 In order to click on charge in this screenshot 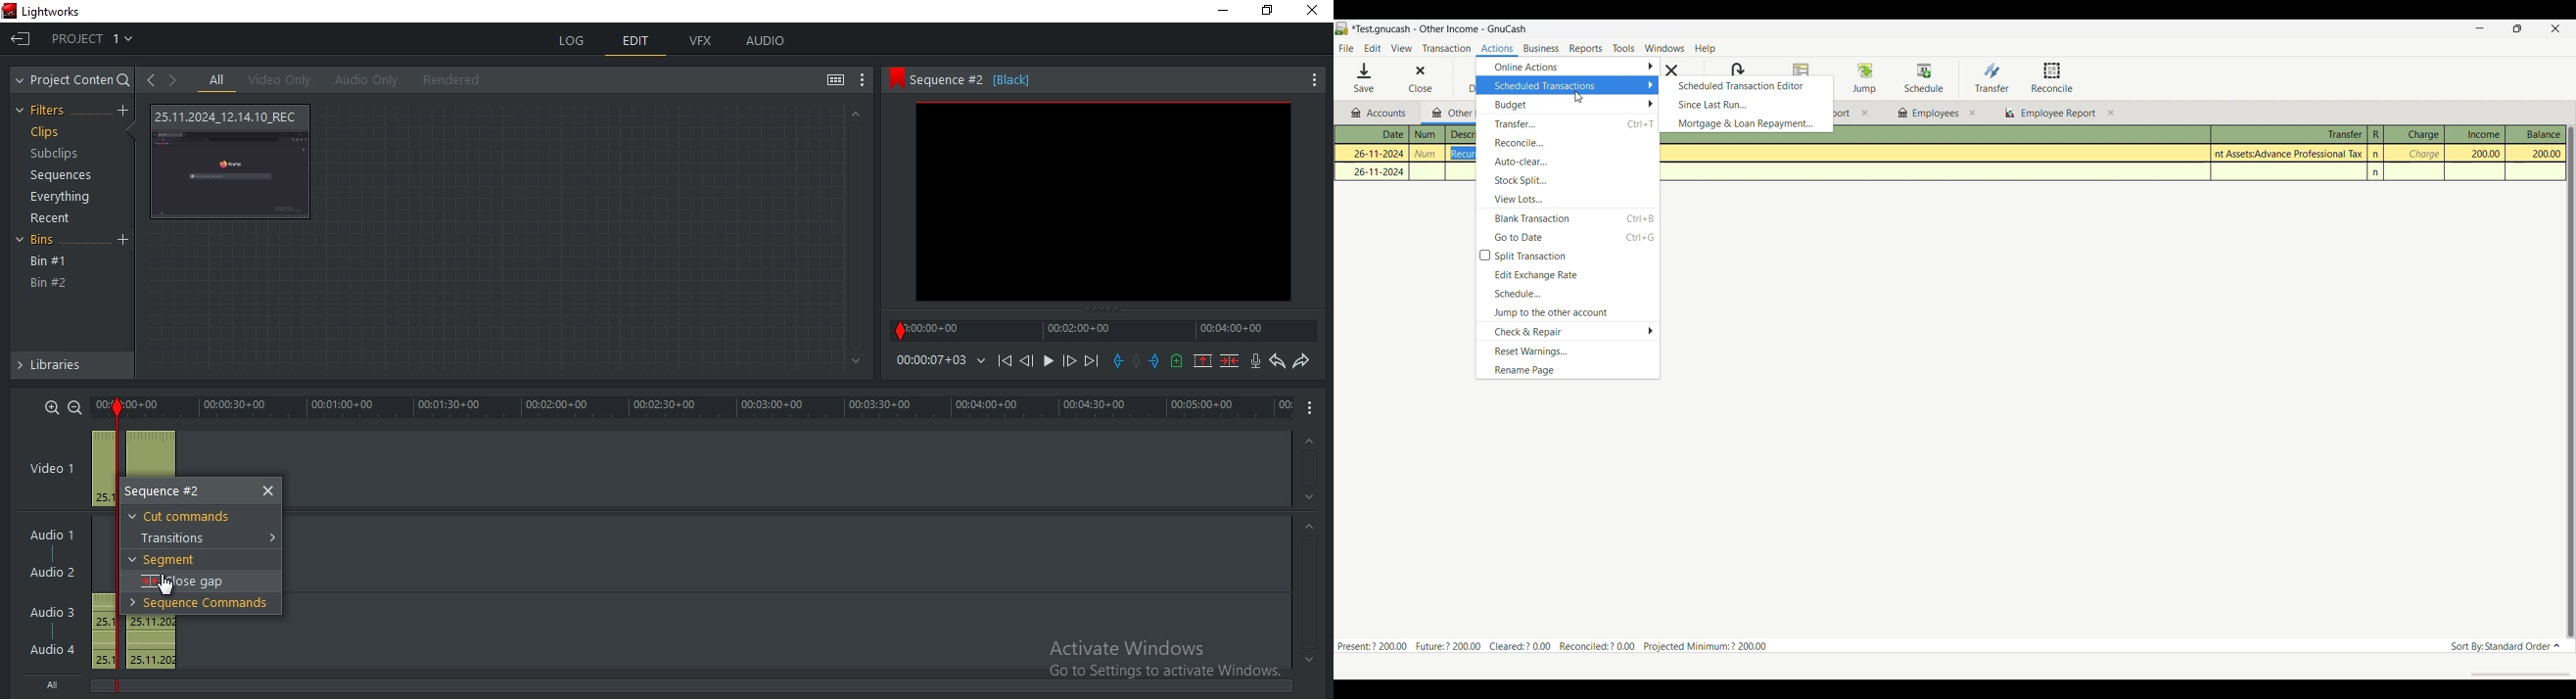, I will do `click(2423, 154)`.